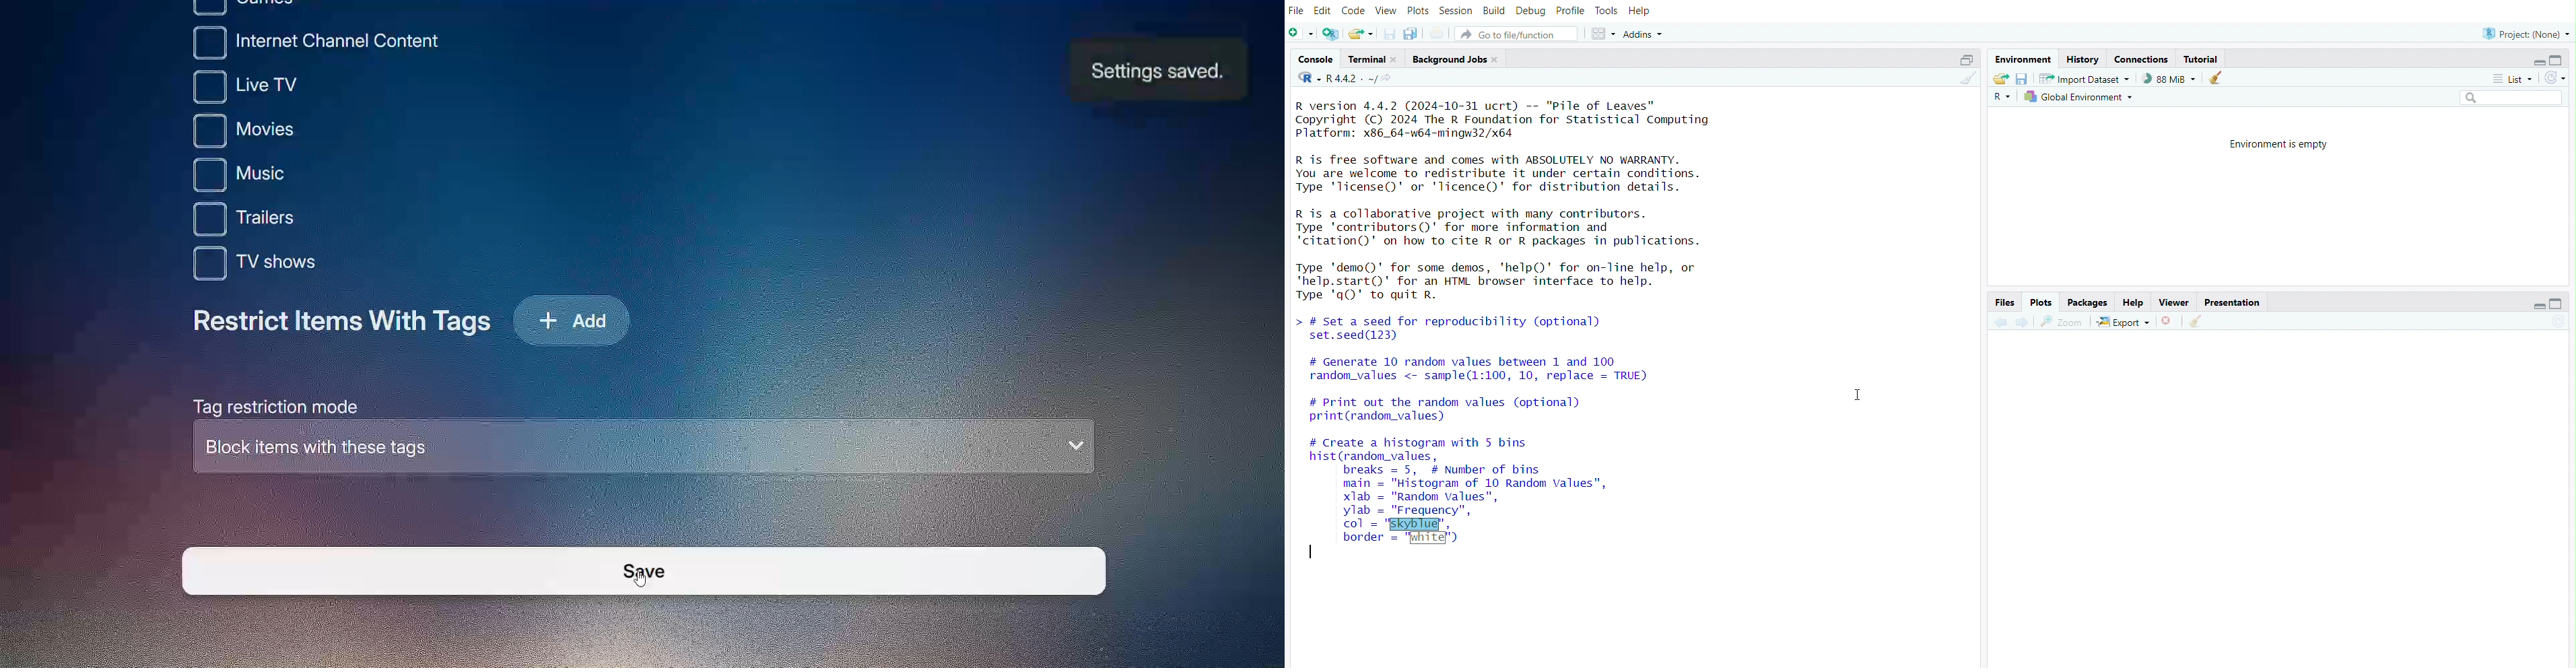  What do you see at coordinates (1323, 9) in the screenshot?
I see `edit` at bounding box center [1323, 9].